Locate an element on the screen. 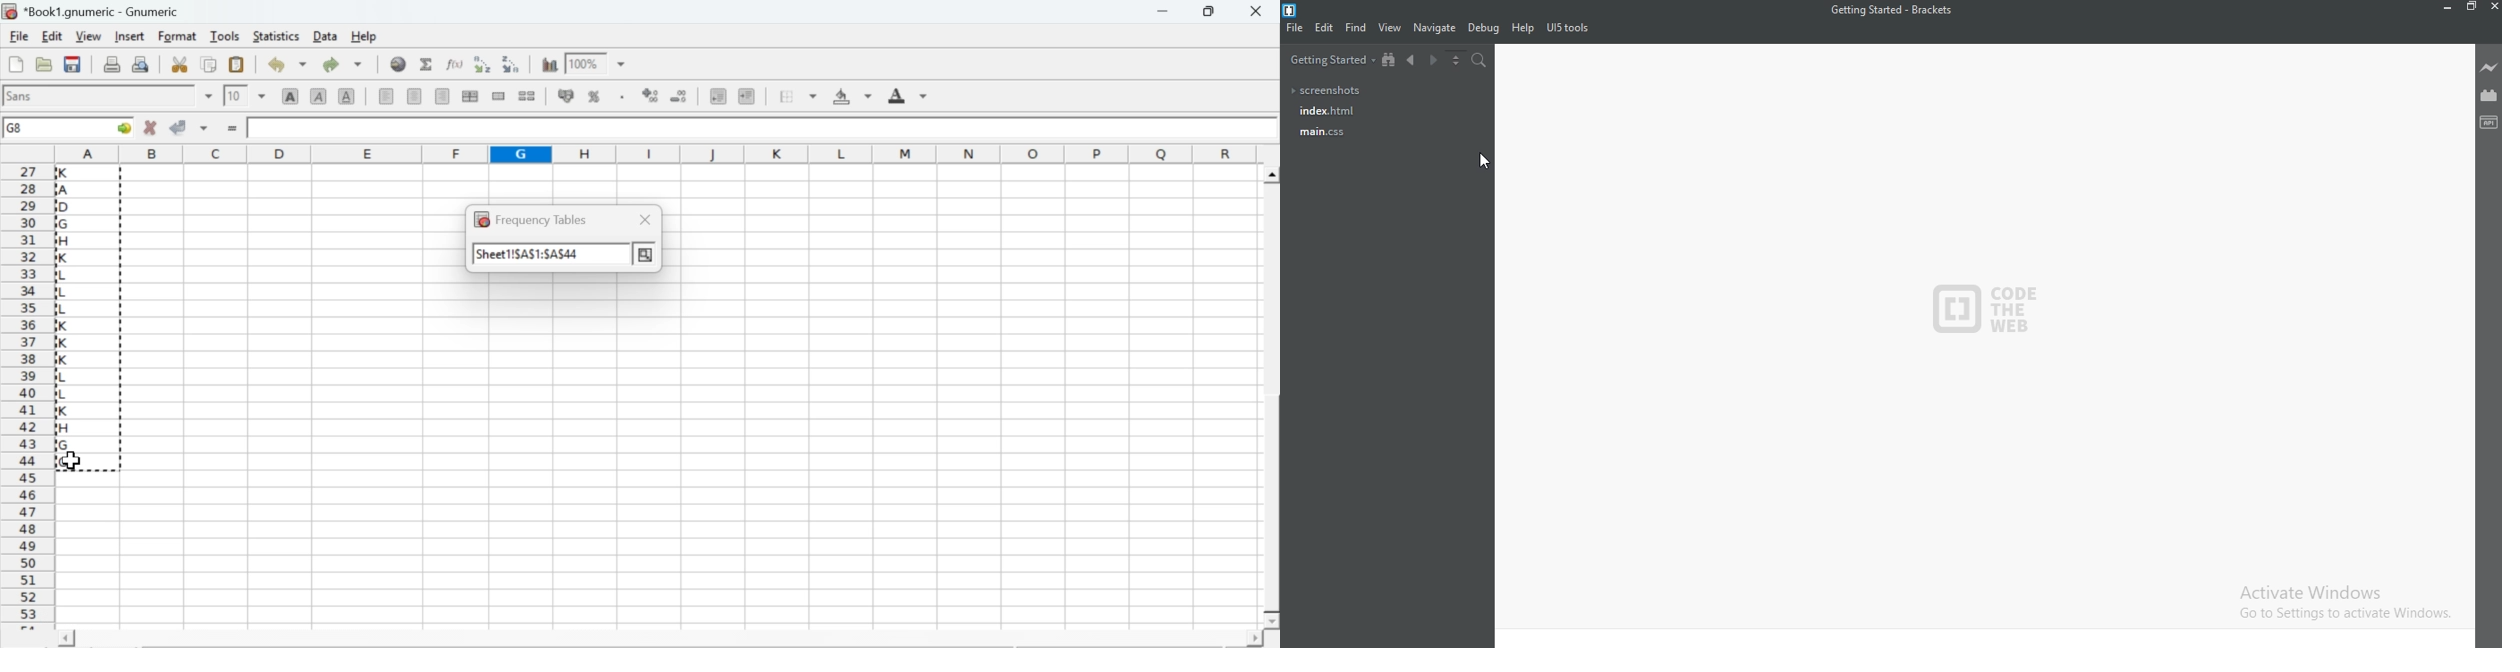  cancel changes is located at coordinates (151, 127).